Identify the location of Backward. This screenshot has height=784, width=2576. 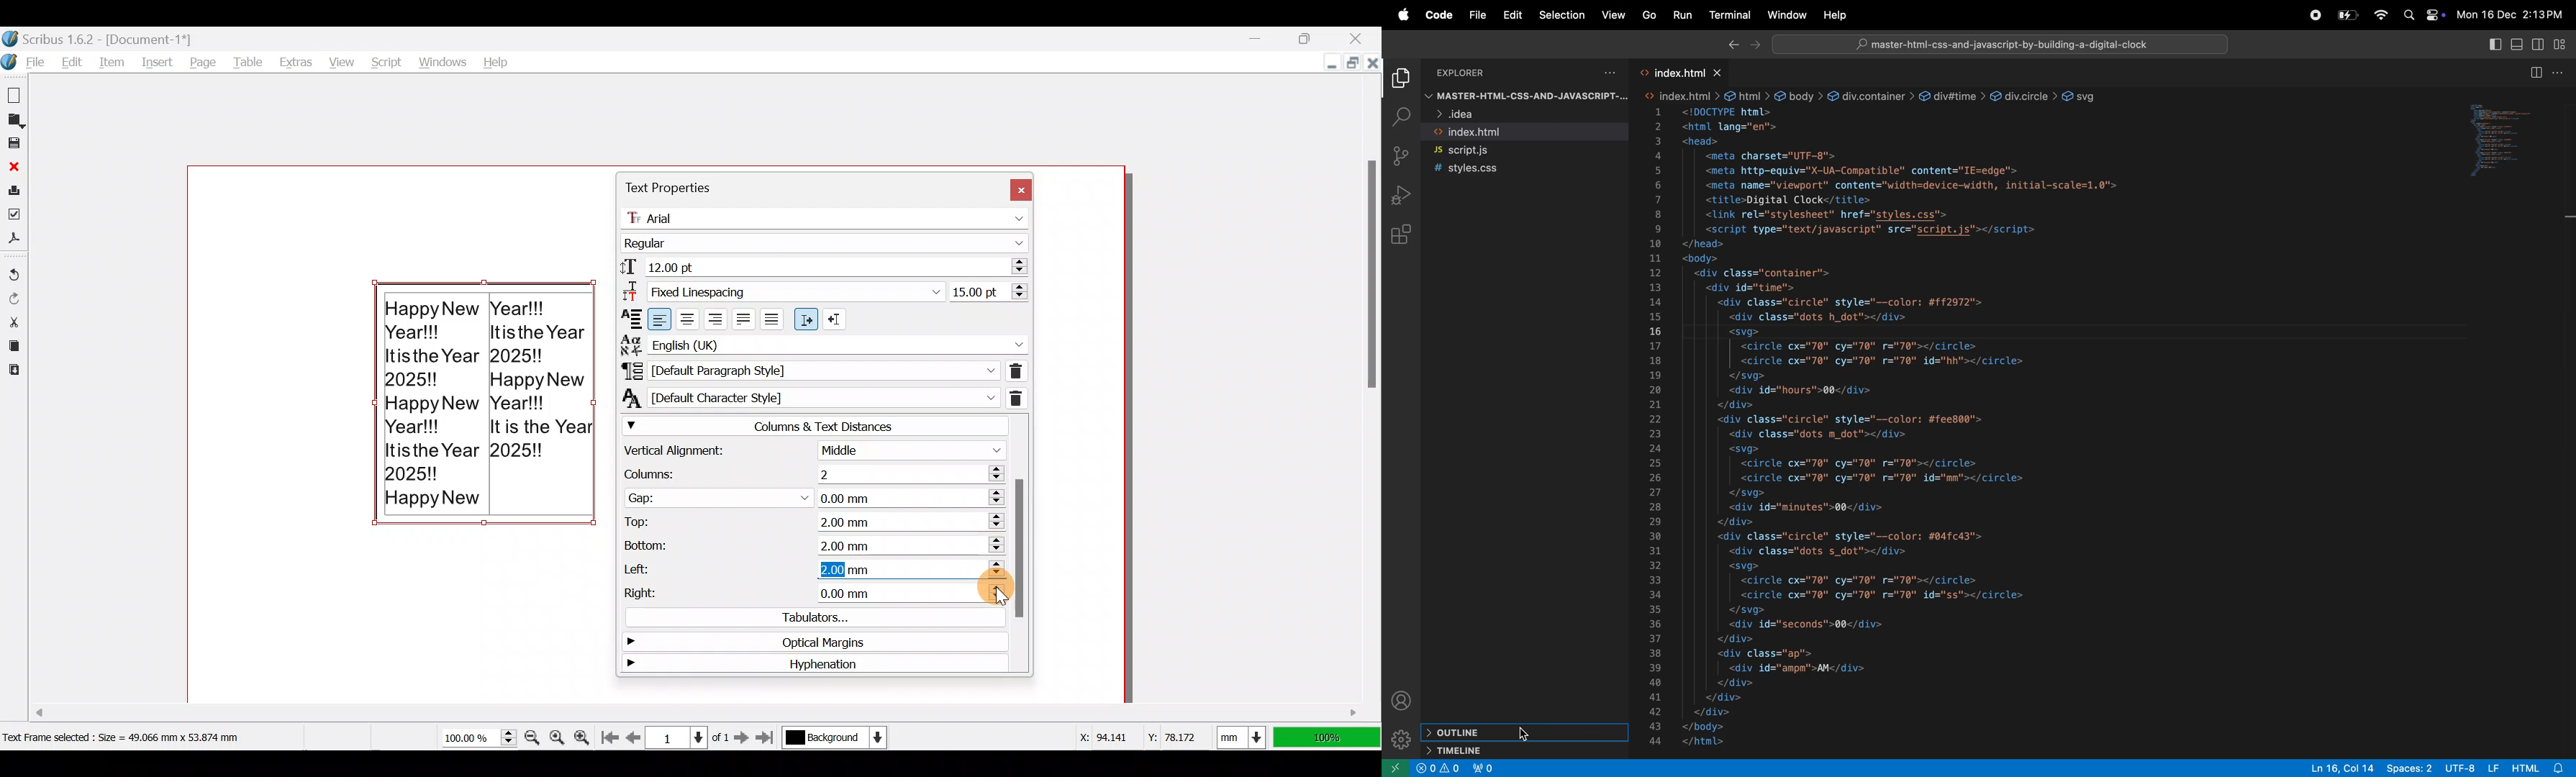
(1732, 44).